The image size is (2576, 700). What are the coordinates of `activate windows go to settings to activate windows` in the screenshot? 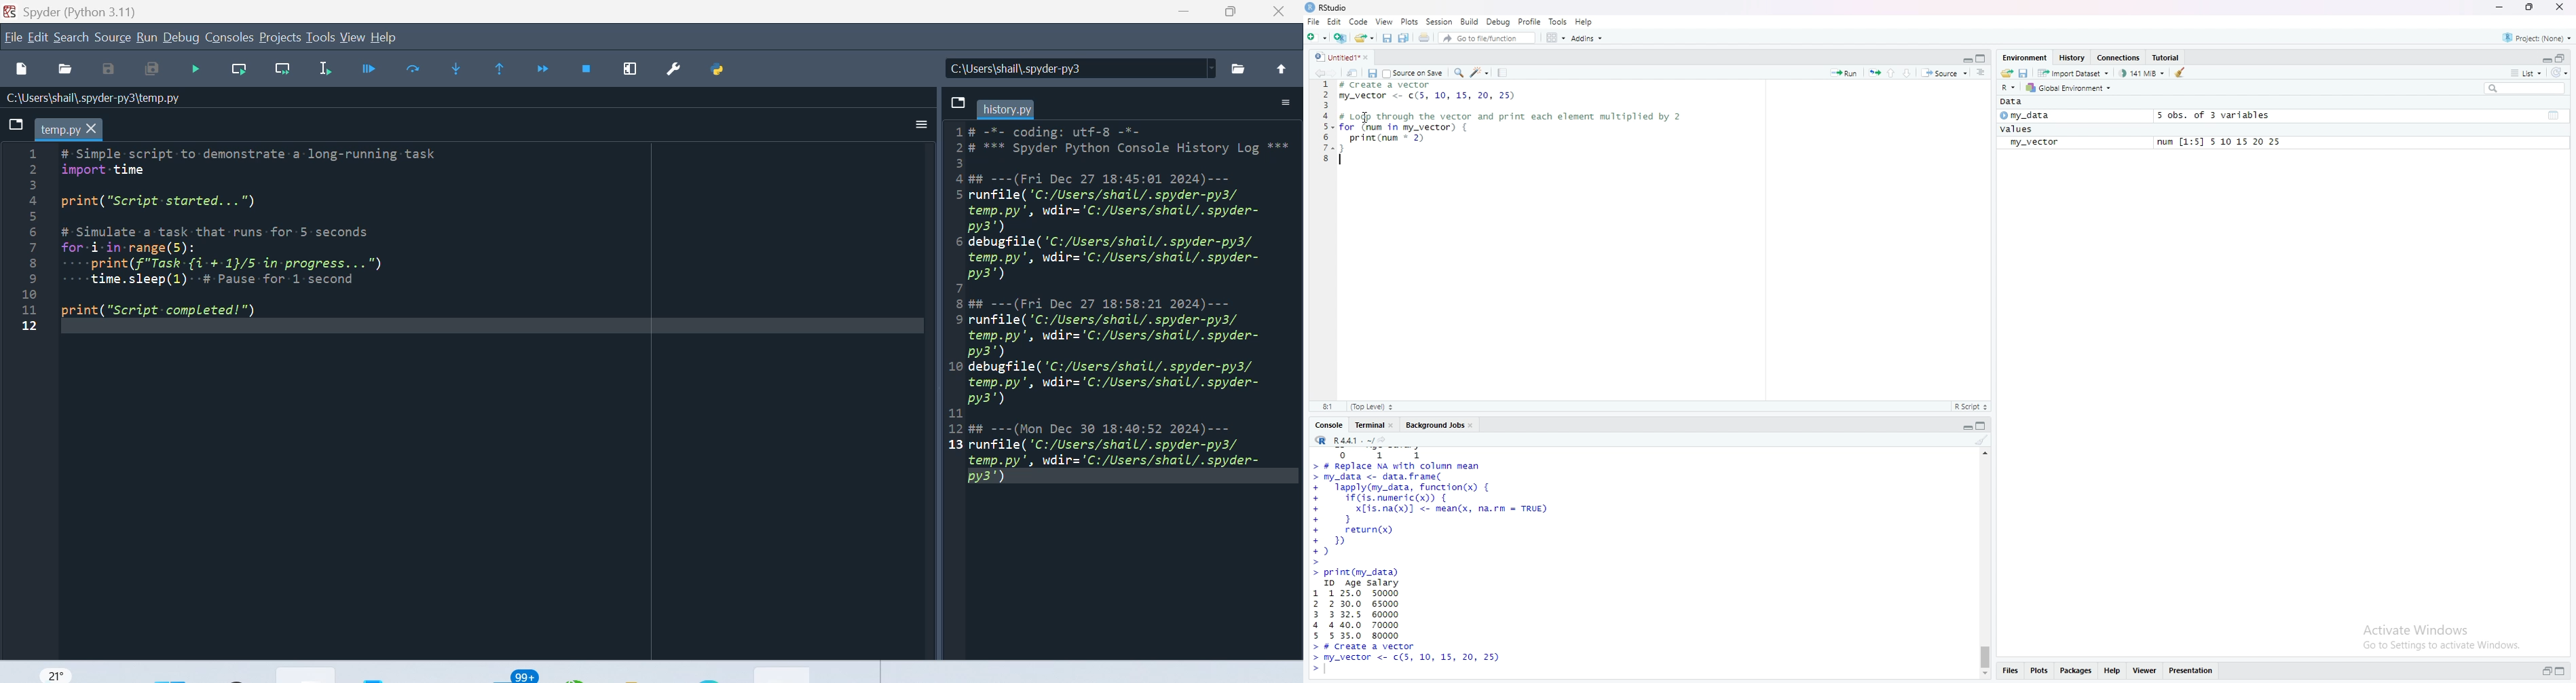 It's located at (2432, 633).